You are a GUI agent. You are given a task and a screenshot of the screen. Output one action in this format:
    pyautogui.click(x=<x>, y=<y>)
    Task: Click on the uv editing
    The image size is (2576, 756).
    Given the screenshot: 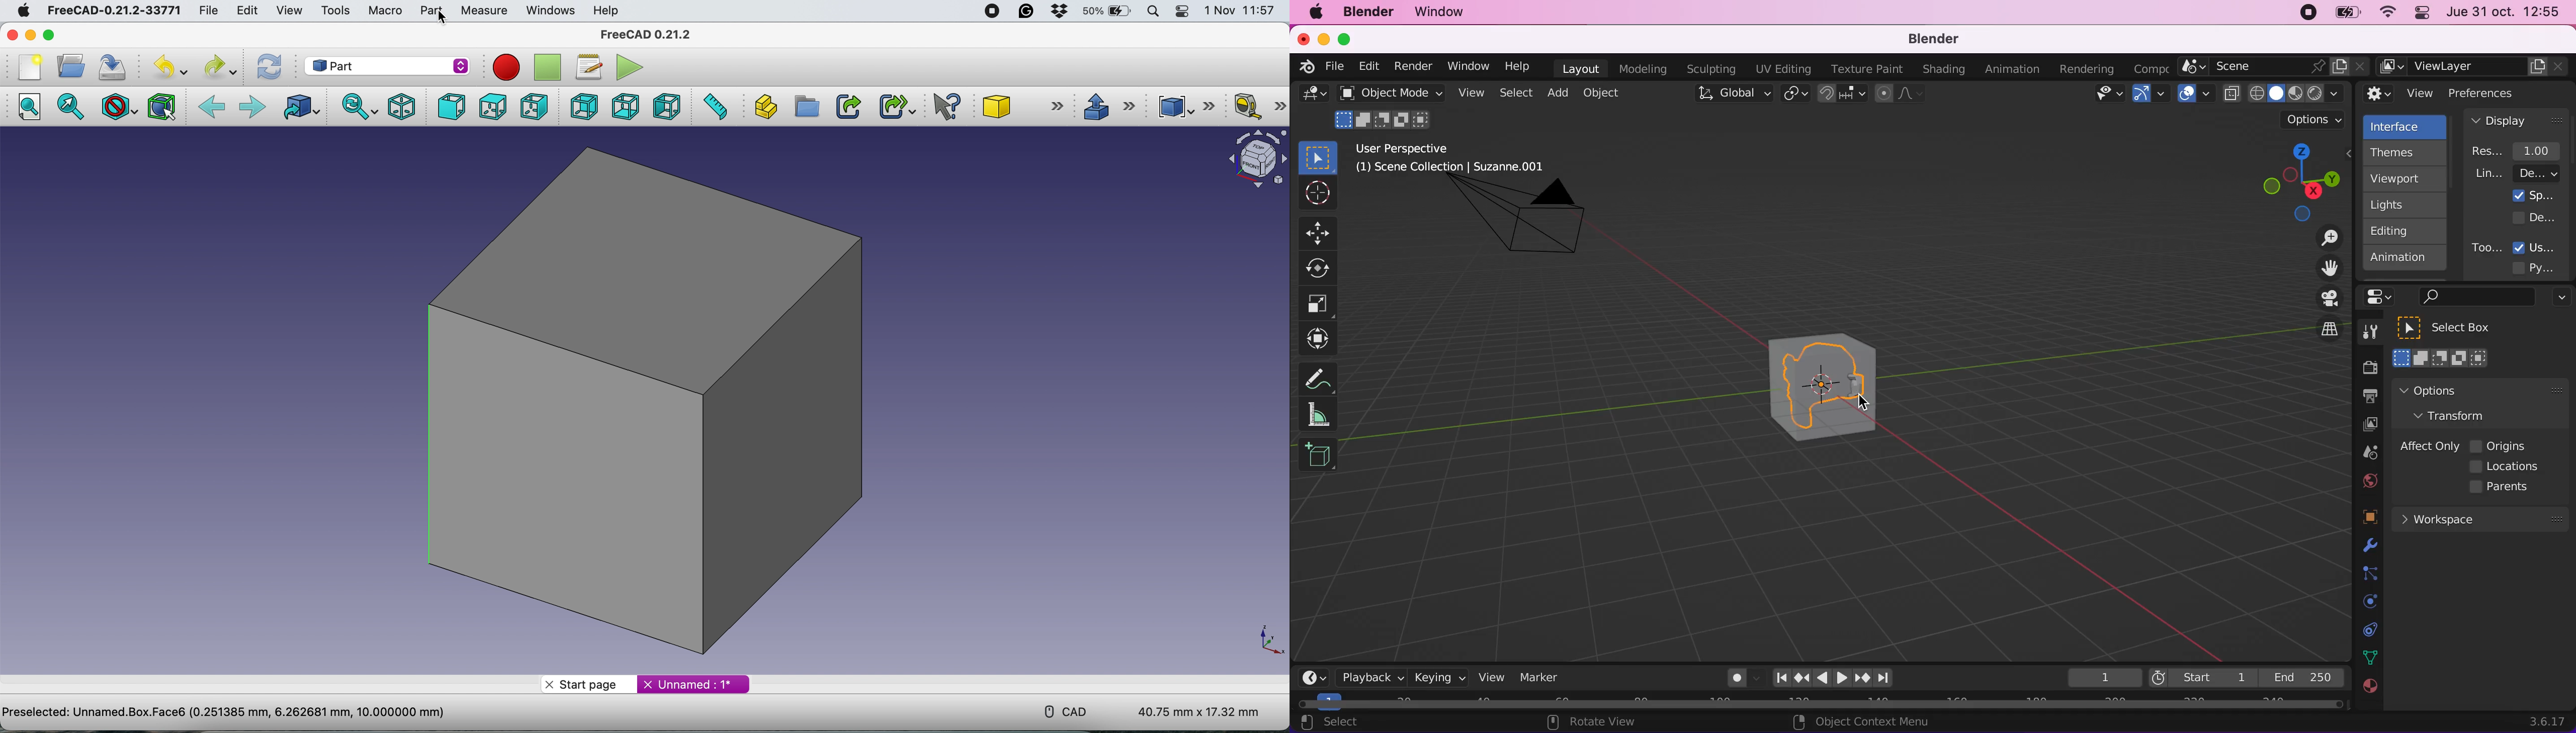 What is the action you would take?
    pyautogui.click(x=1782, y=69)
    